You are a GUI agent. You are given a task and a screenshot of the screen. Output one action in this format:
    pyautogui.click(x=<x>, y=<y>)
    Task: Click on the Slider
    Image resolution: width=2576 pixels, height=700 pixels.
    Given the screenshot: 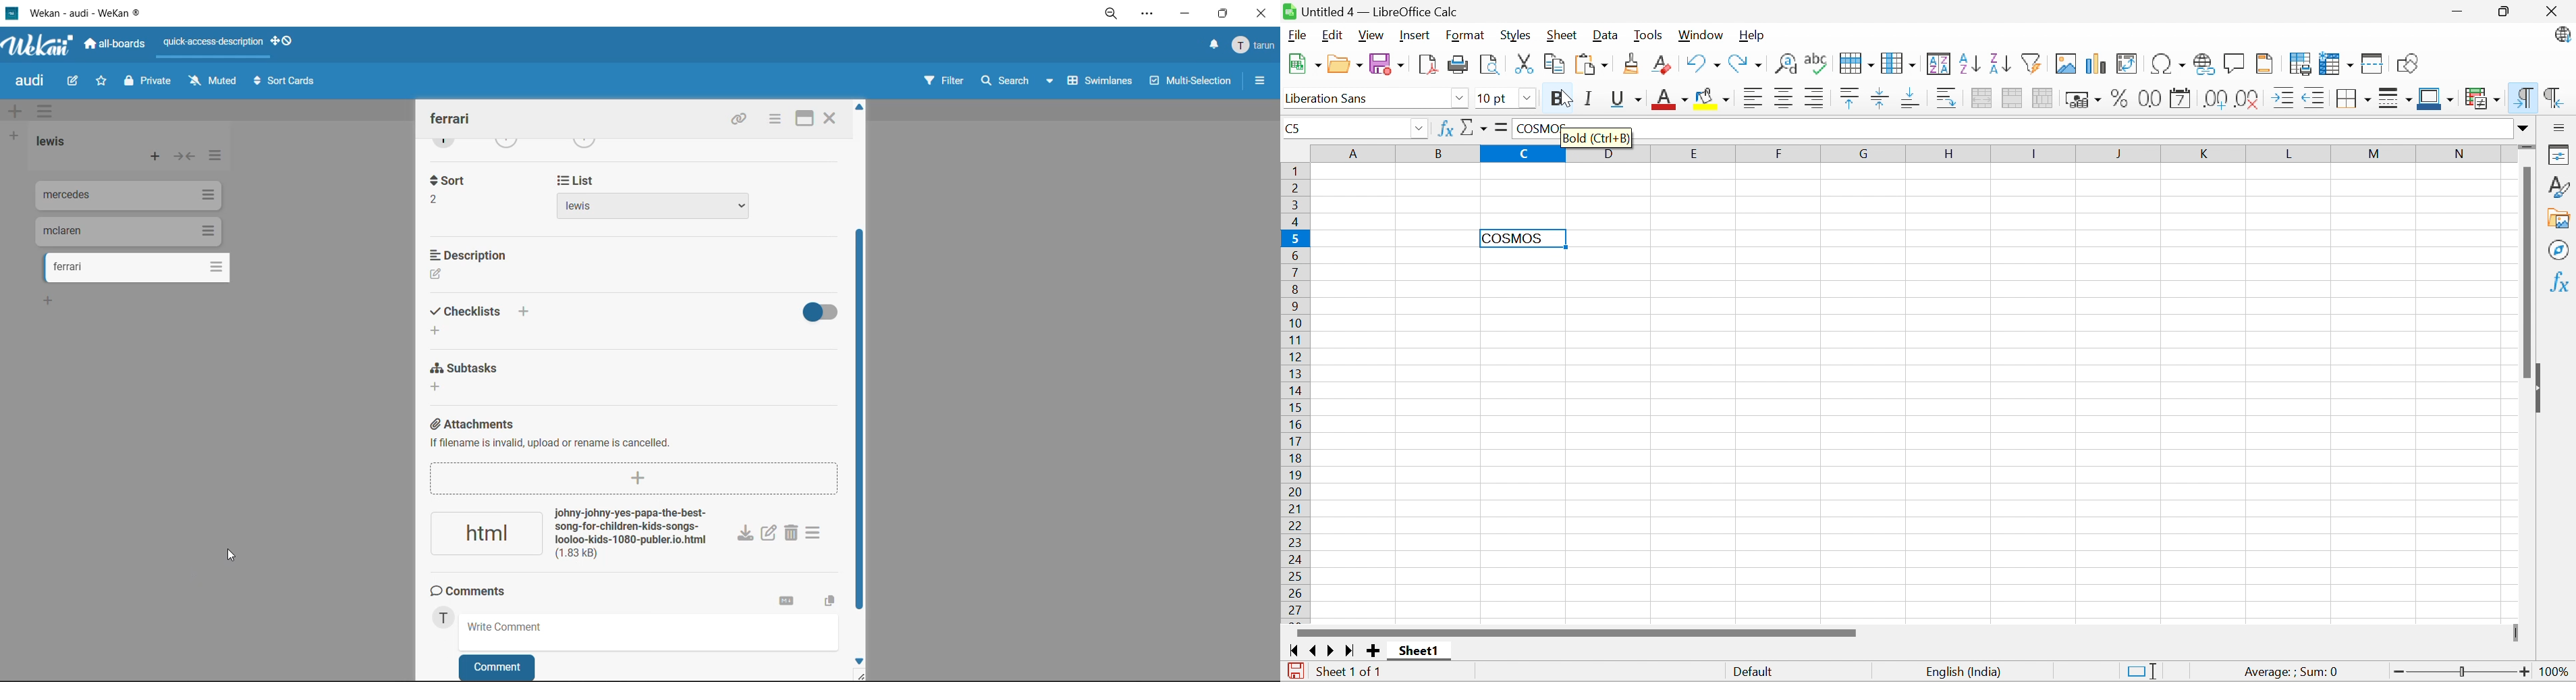 What is the action you would take?
    pyautogui.click(x=2525, y=149)
    